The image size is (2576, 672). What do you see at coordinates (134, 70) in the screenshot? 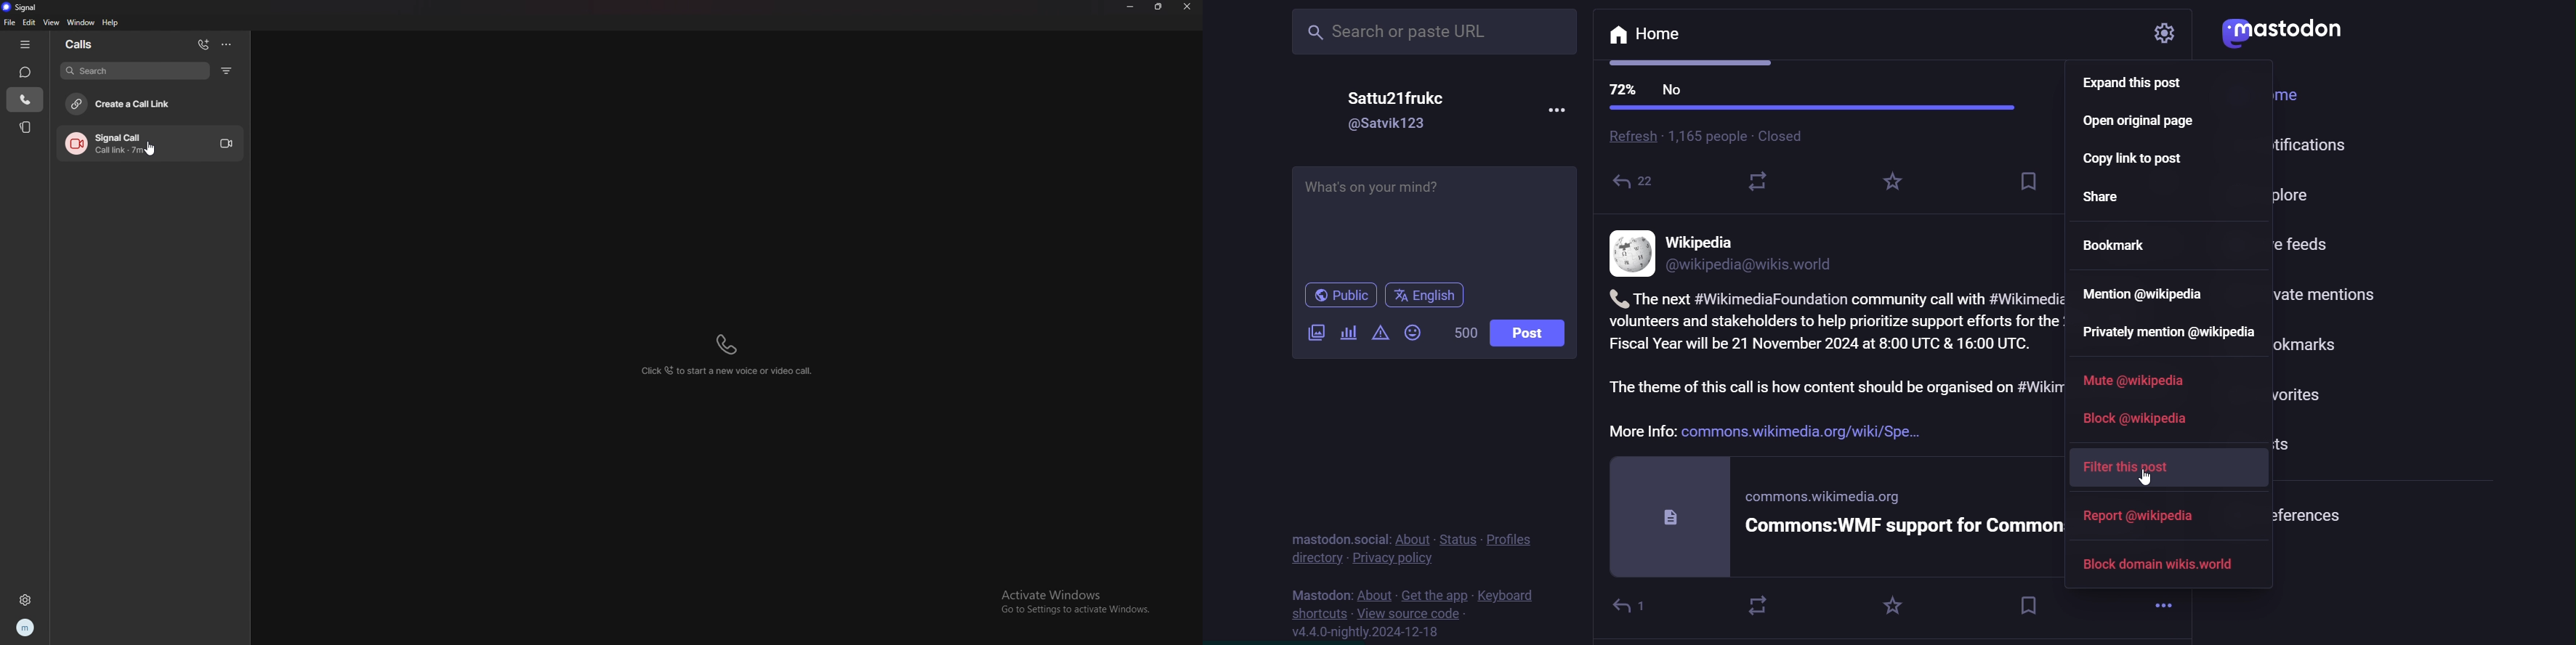
I see `search` at bounding box center [134, 70].